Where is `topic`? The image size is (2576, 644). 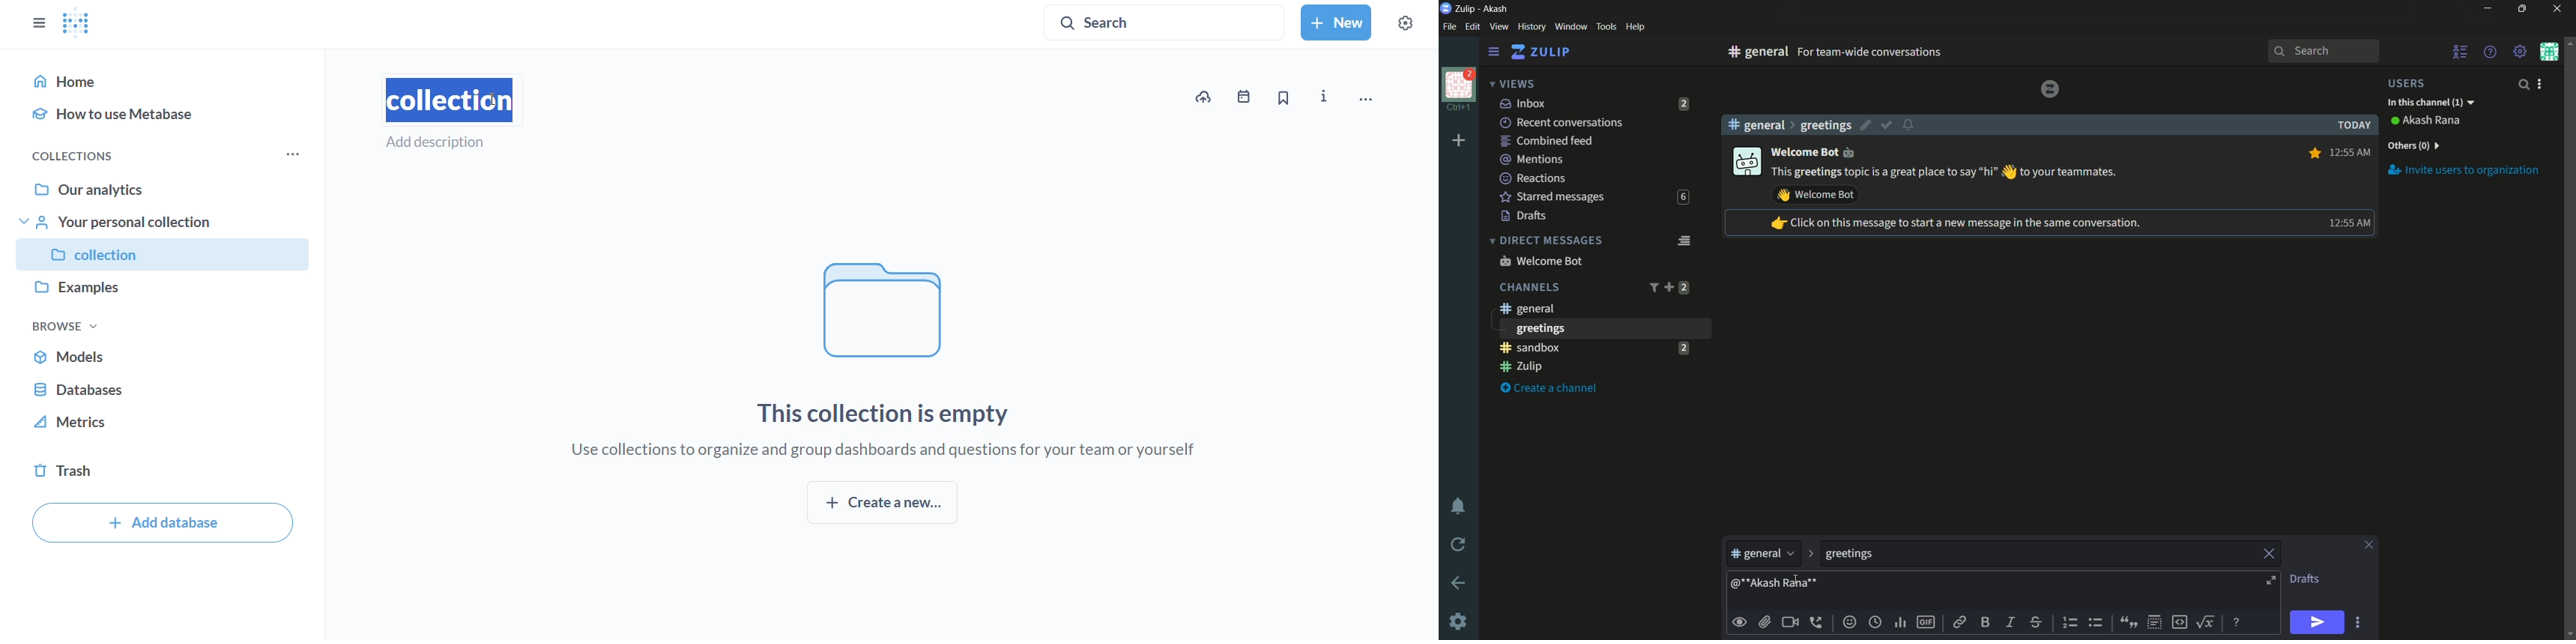
topic is located at coordinates (2039, 554).